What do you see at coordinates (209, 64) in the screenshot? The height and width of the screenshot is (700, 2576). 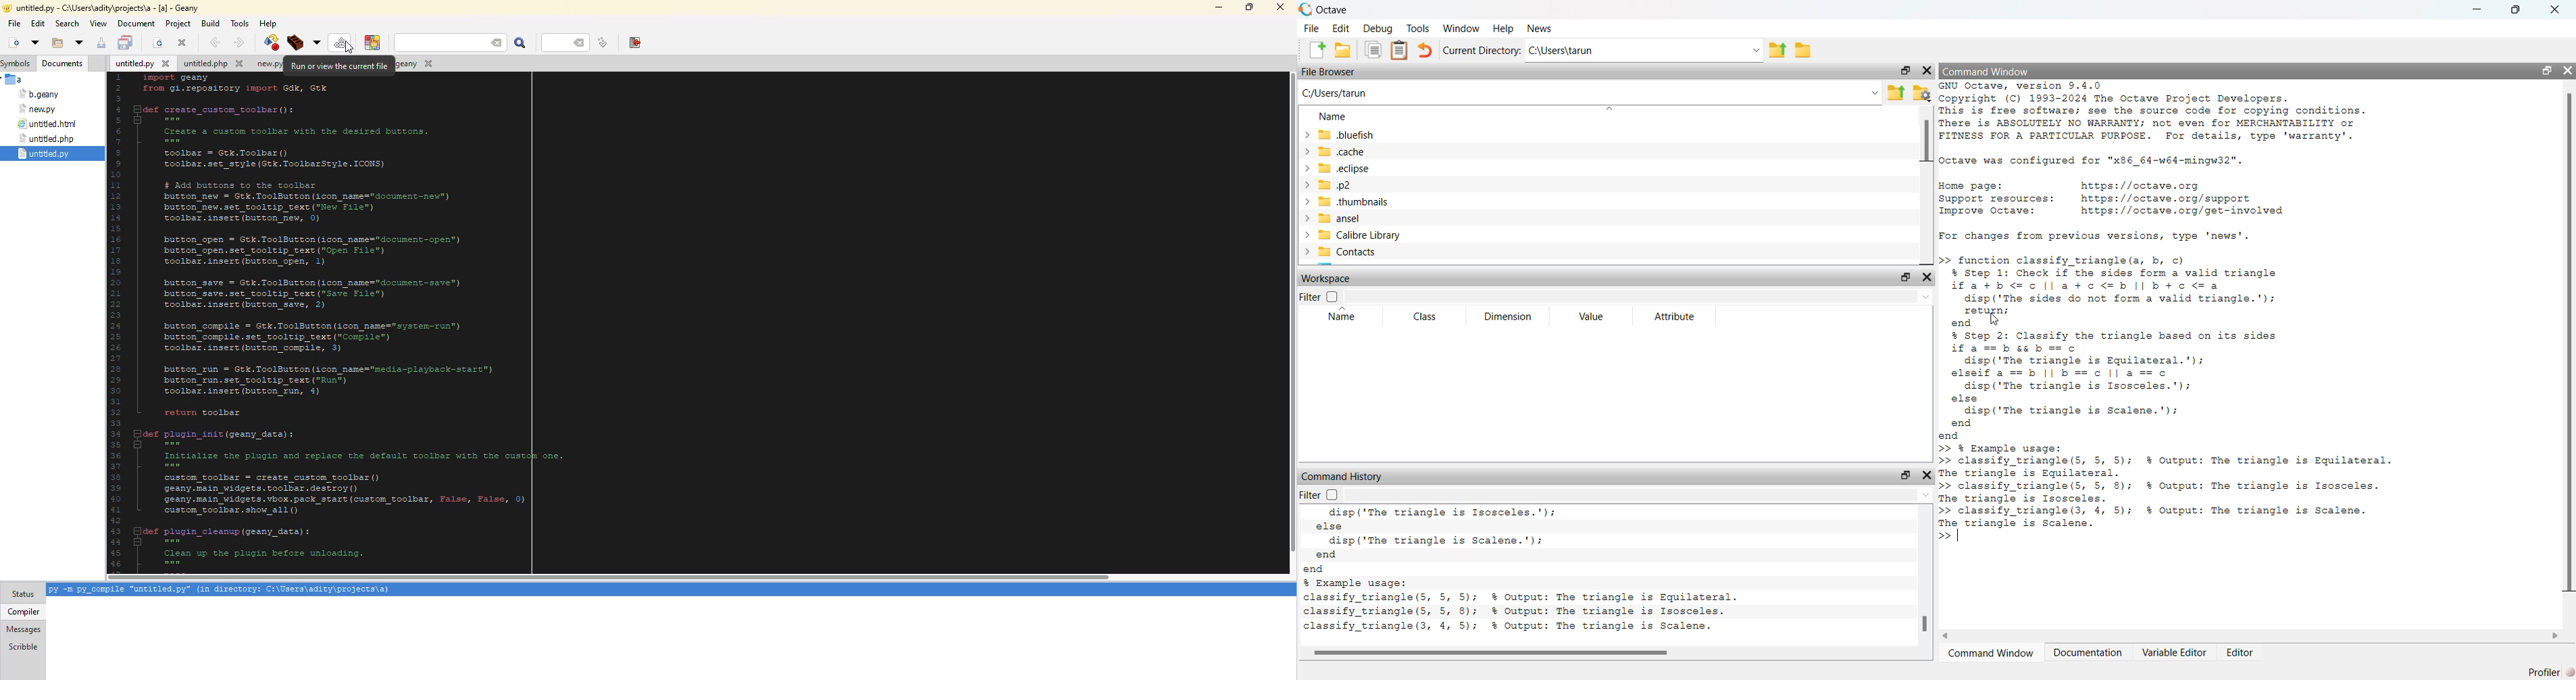 I see `file` at bounding box center [209, 64].